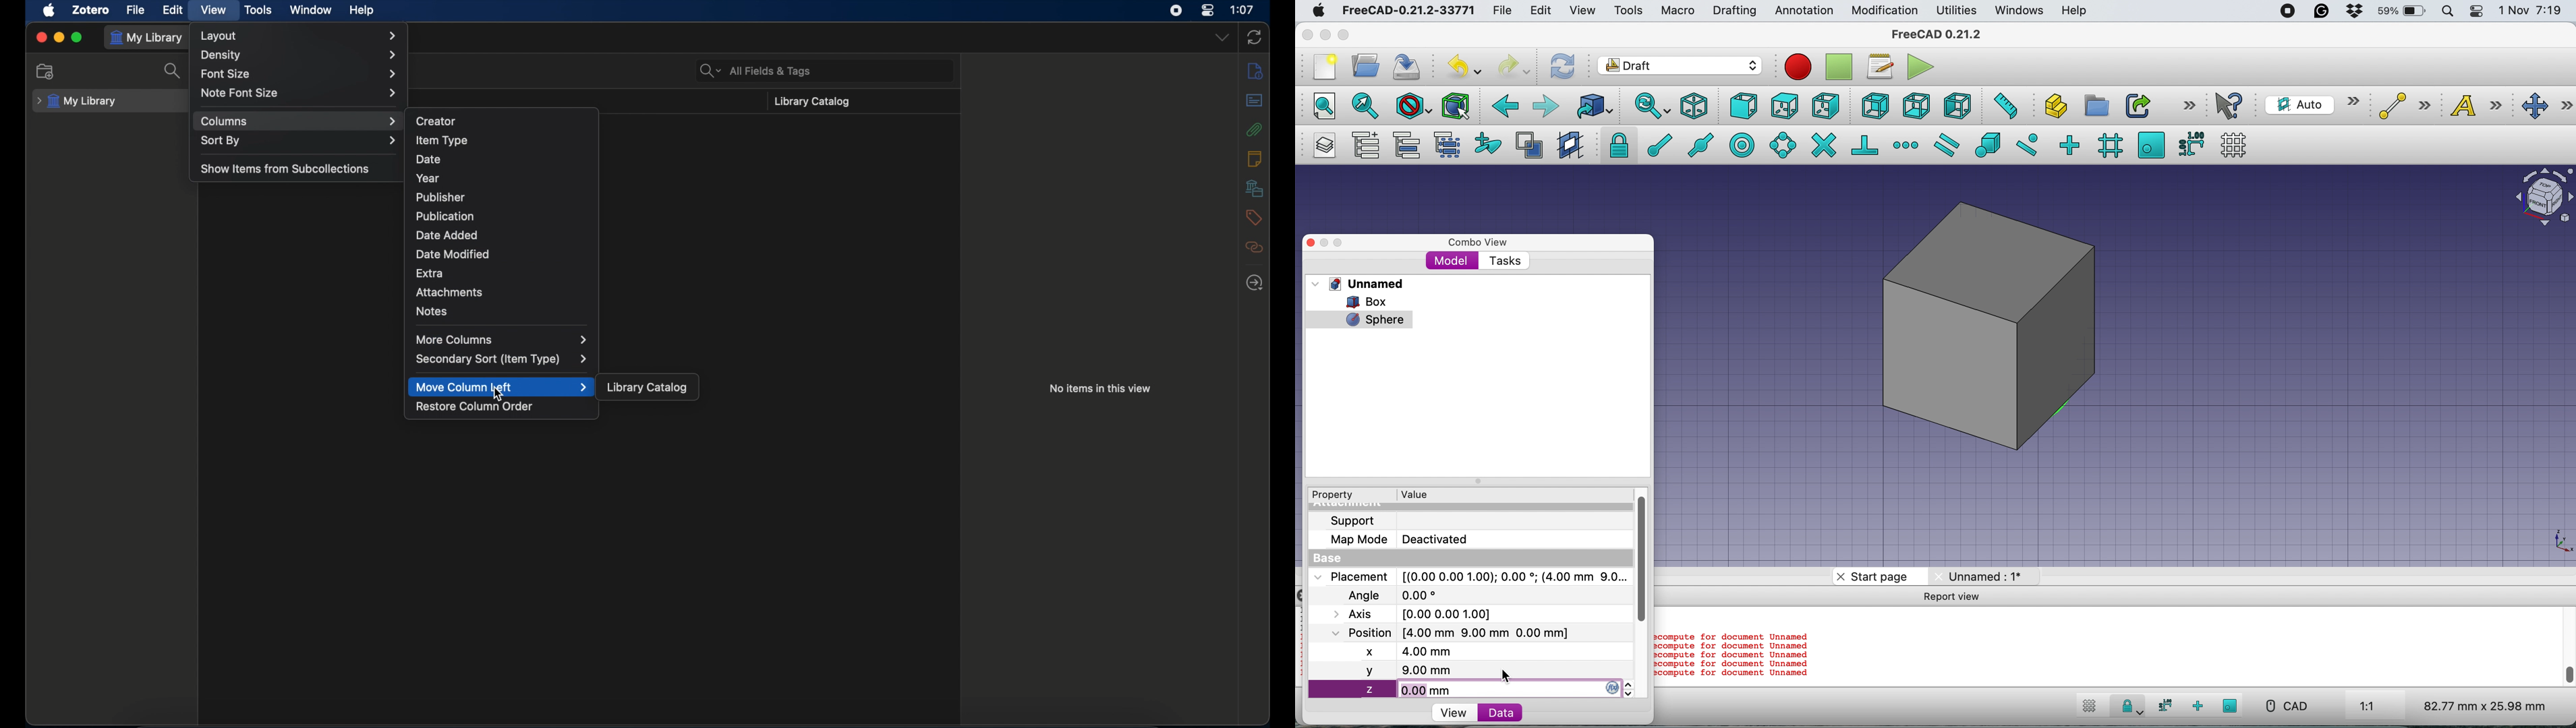 The height and width of the screenshot is (728, 2576). I want to click on sphere selected, so click(1360, 317).